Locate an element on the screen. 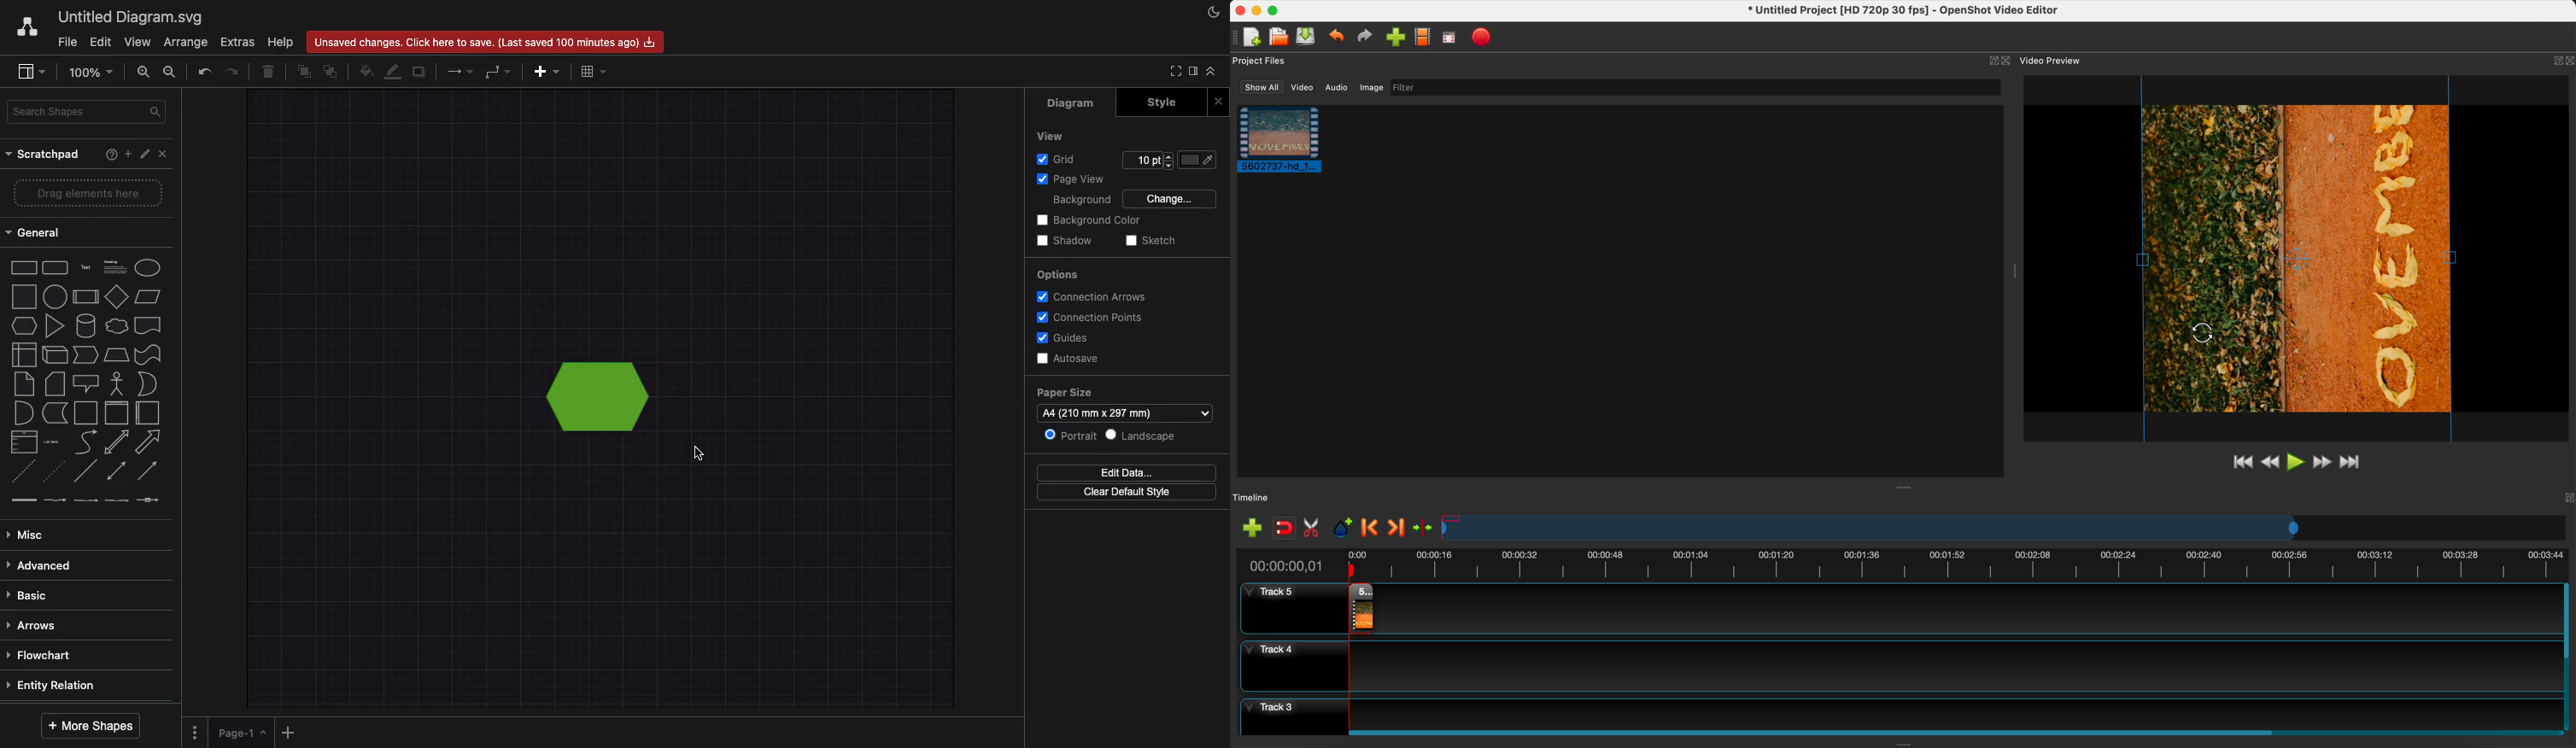  Sidebar is located at coordinates (1191, 71).